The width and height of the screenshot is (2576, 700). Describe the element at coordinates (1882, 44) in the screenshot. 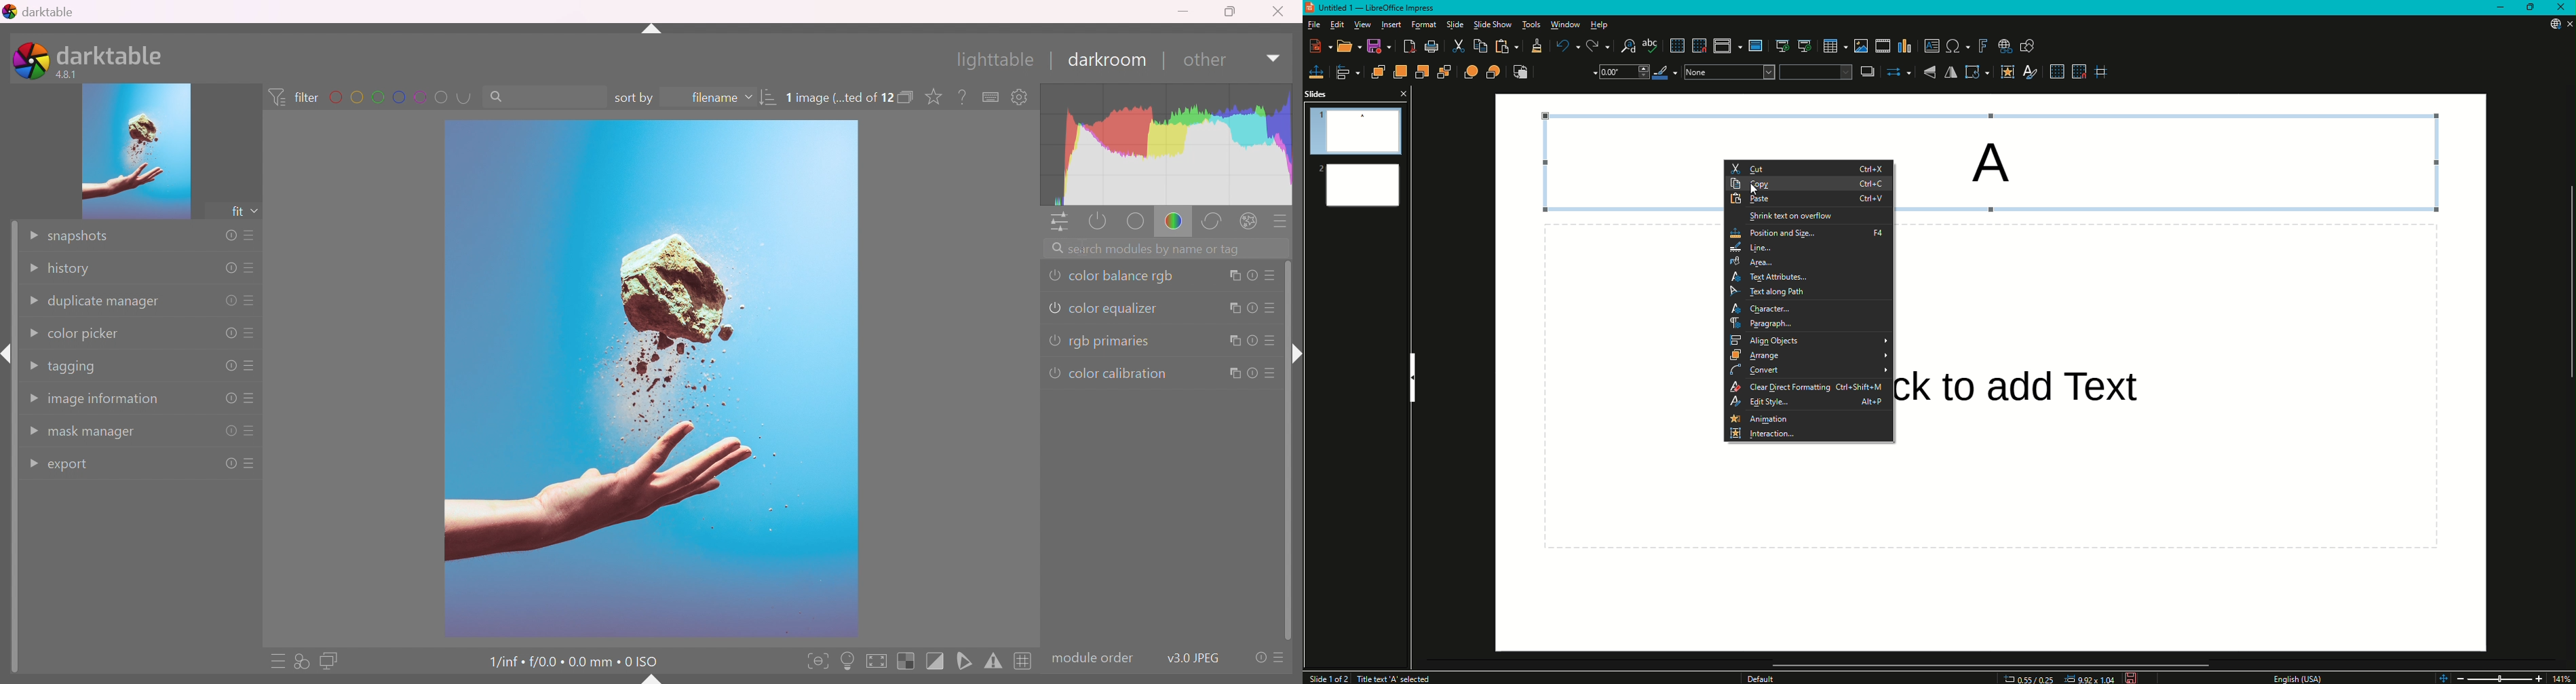

I see `Insert Audio or Video` at that location.